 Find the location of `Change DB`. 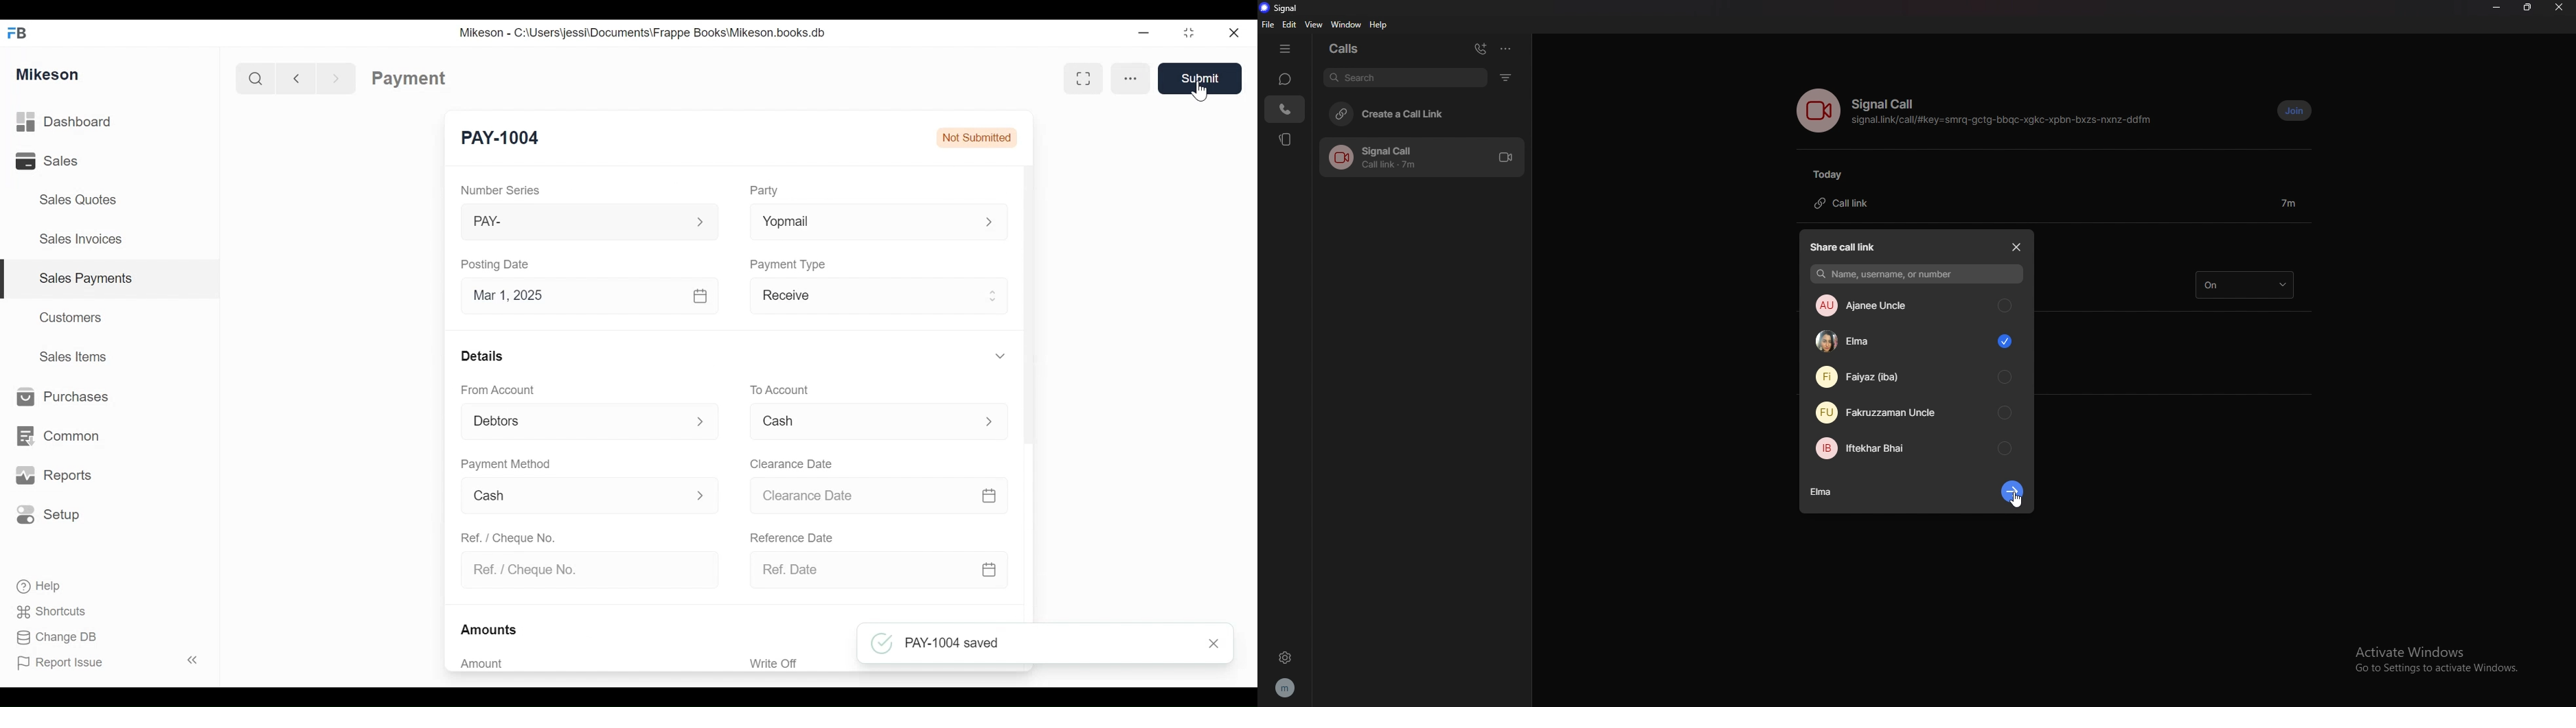

Change DB is located at coordinates (60, 638).